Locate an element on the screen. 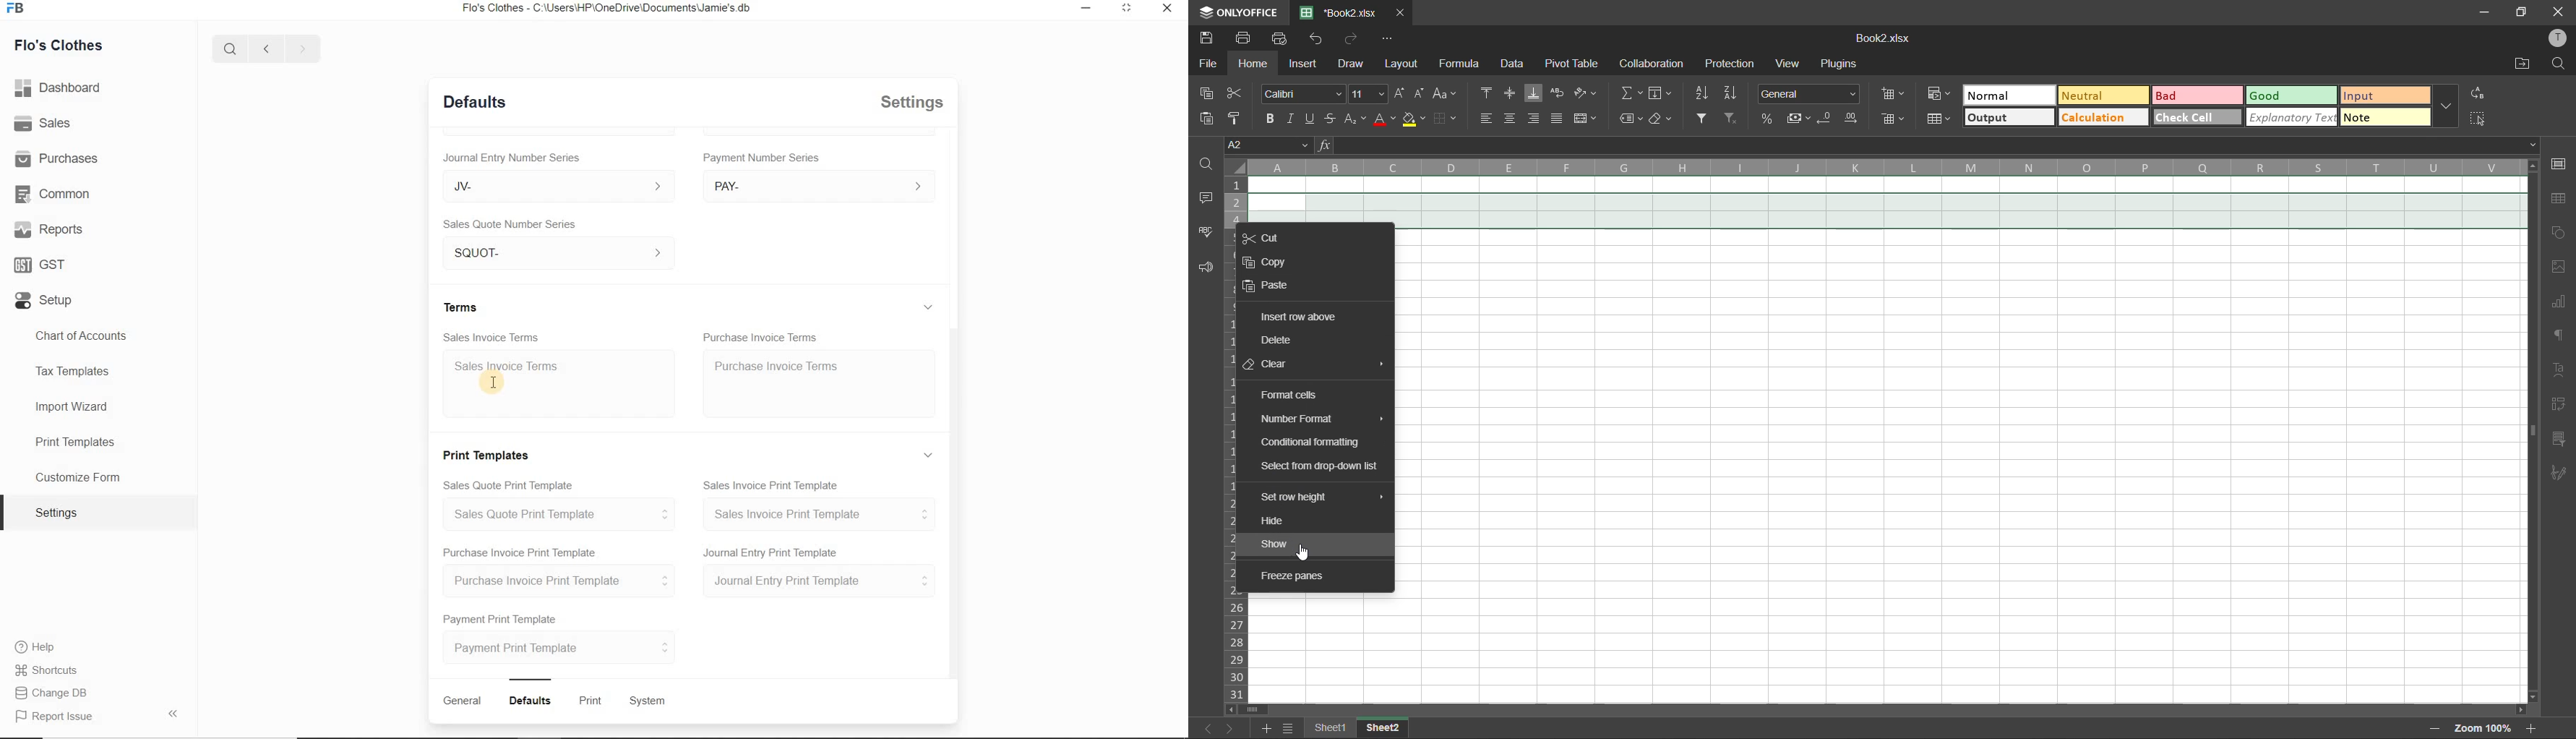 The image size is (2576, 756). increase decimal is located at coordinates (1851, 120).